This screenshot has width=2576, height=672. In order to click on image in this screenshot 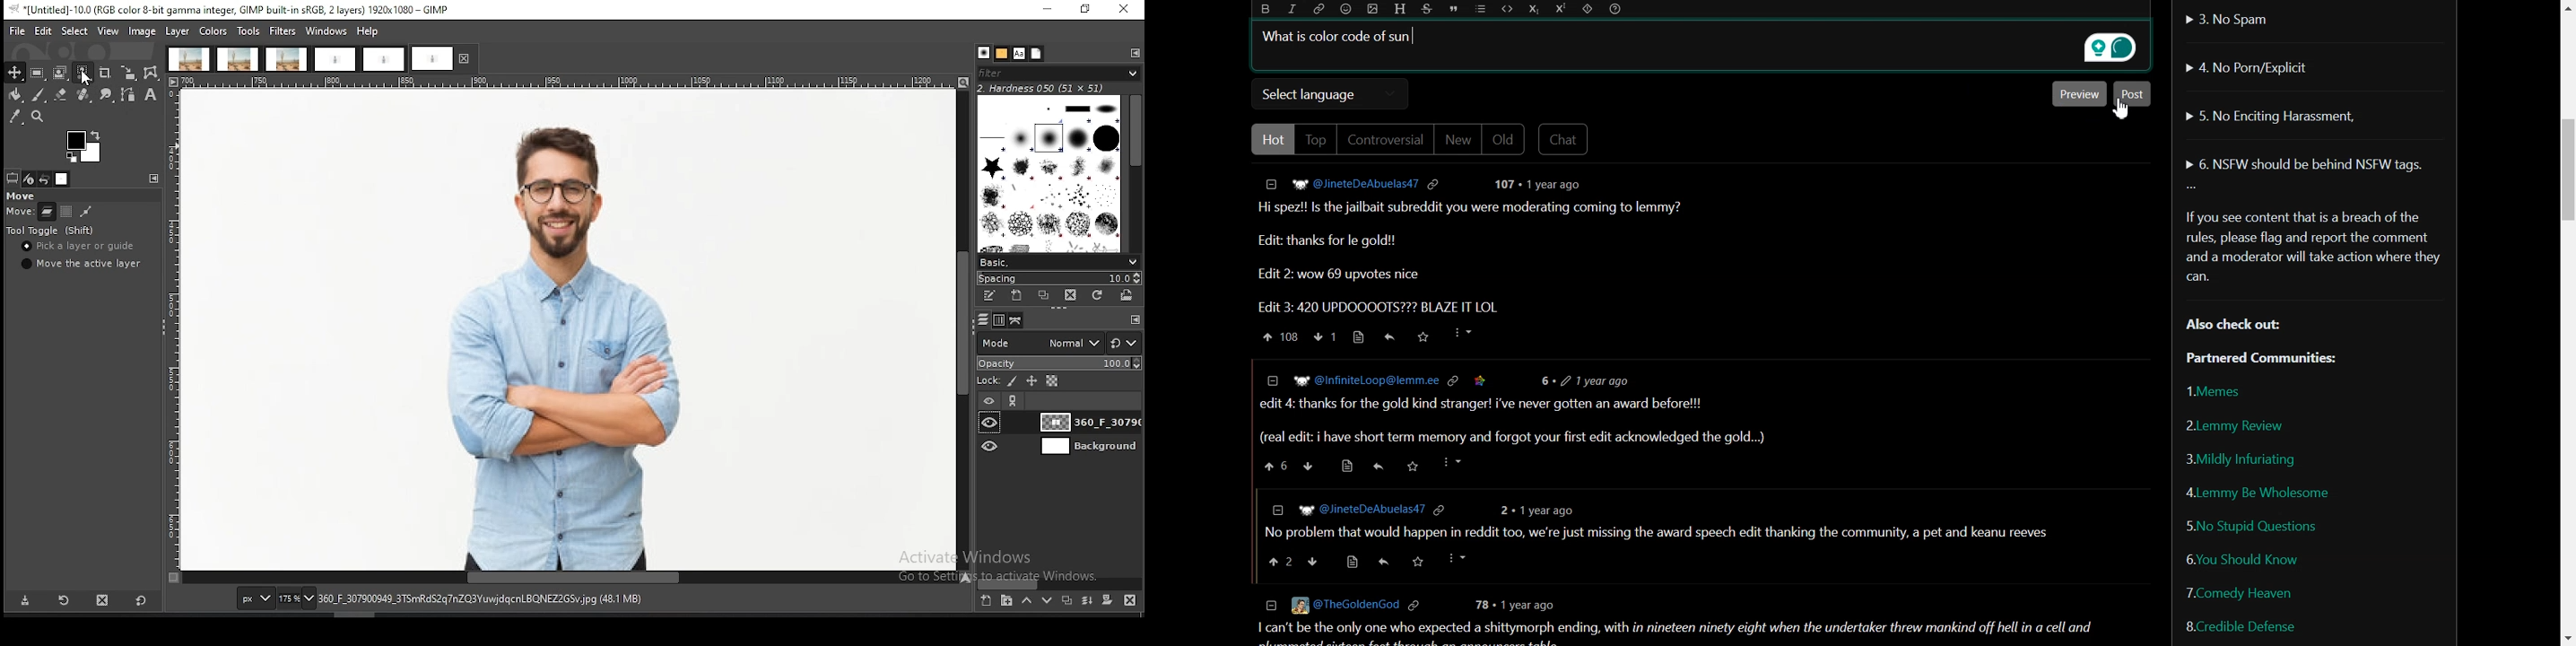, I will do `click(142, 32)`.